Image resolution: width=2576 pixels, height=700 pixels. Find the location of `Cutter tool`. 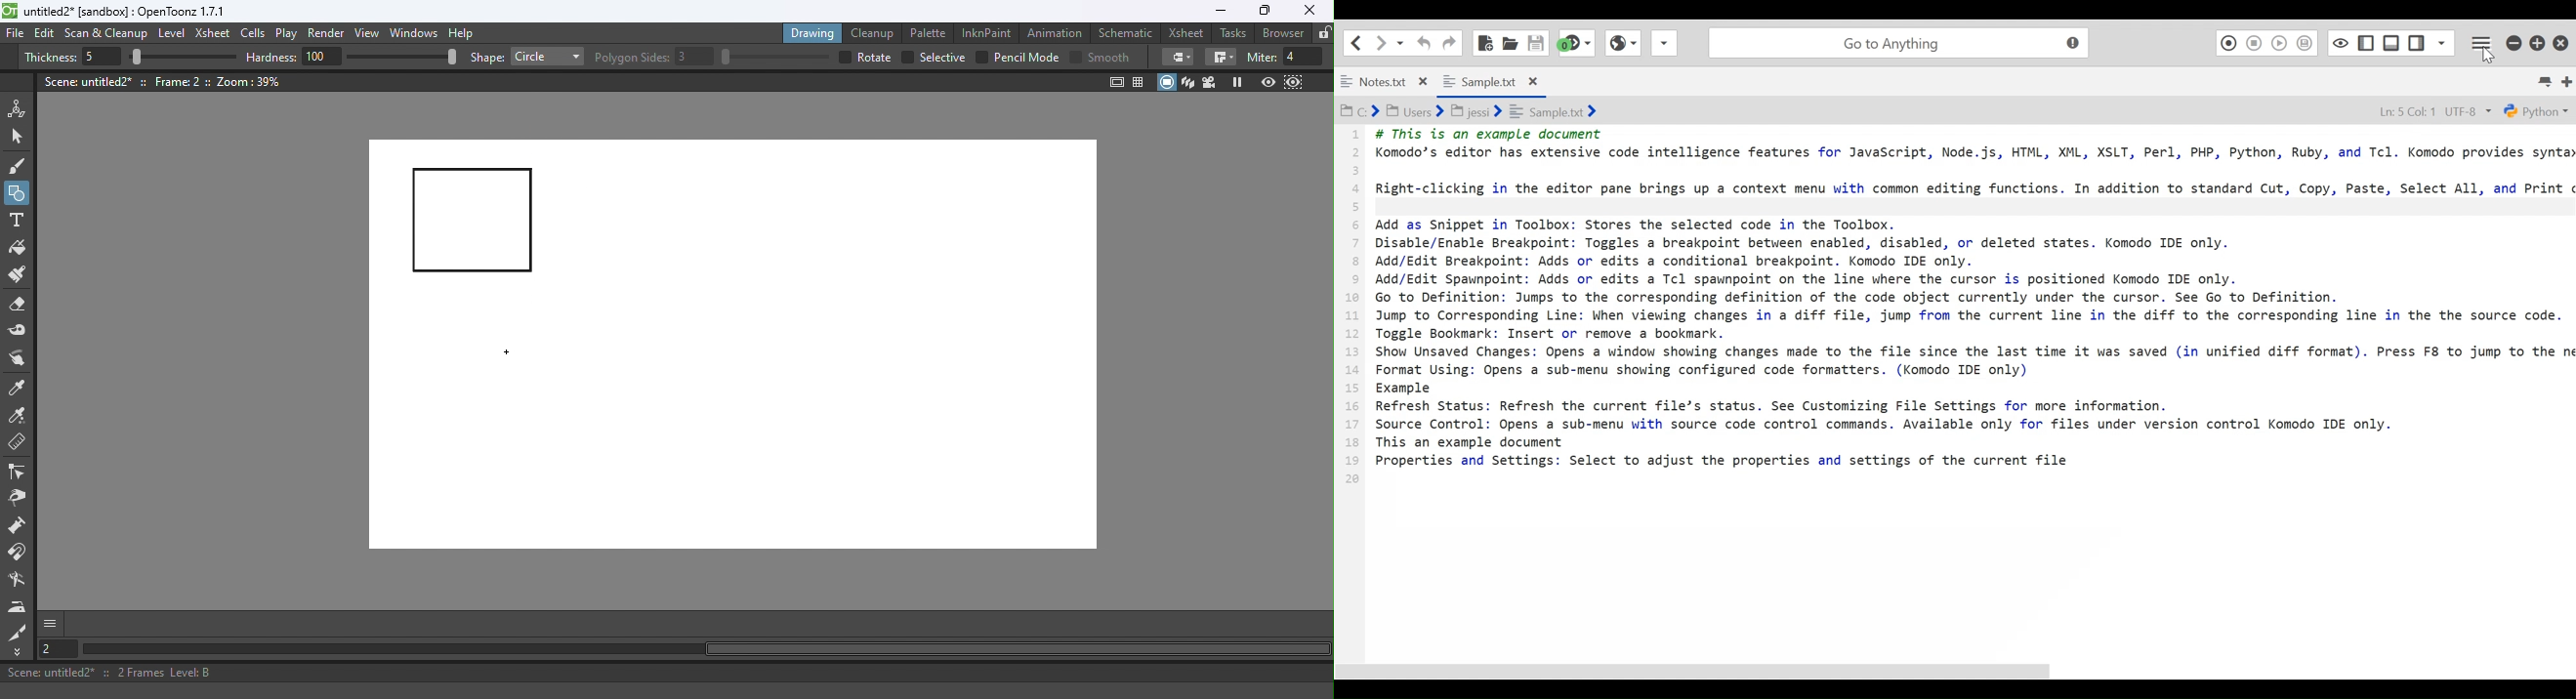

Cutter tool is located at coordinates (18, 632).